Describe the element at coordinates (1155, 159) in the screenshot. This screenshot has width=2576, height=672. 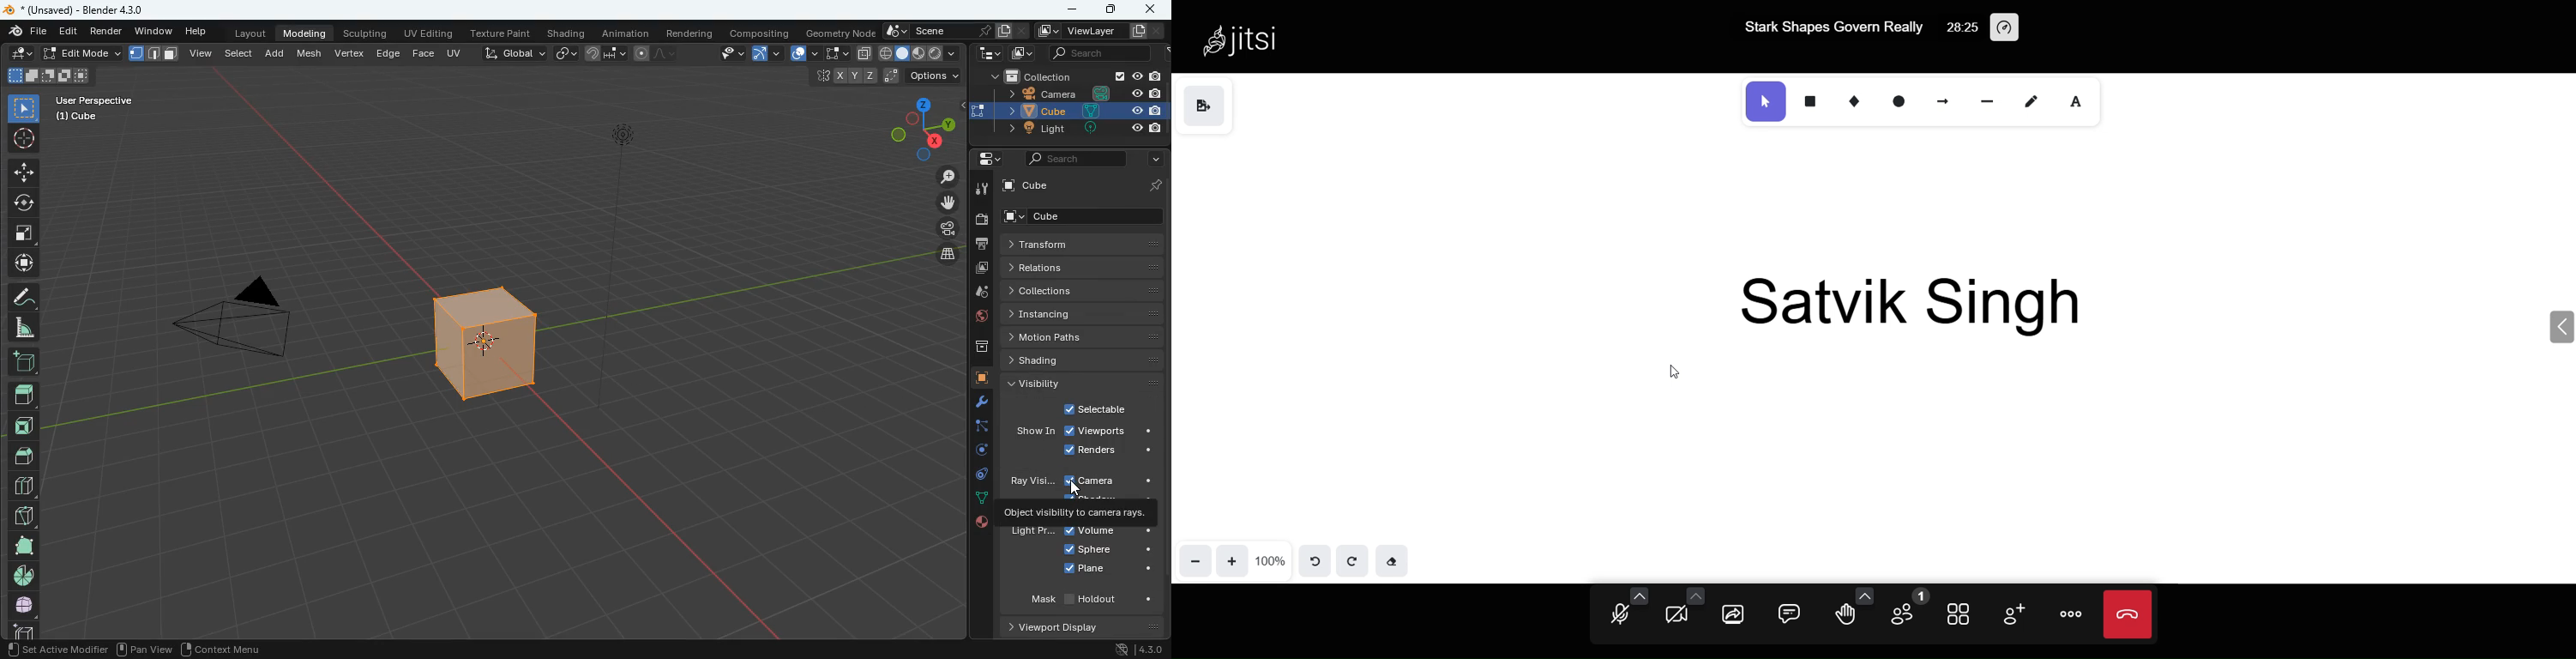
I see `more` at that location.